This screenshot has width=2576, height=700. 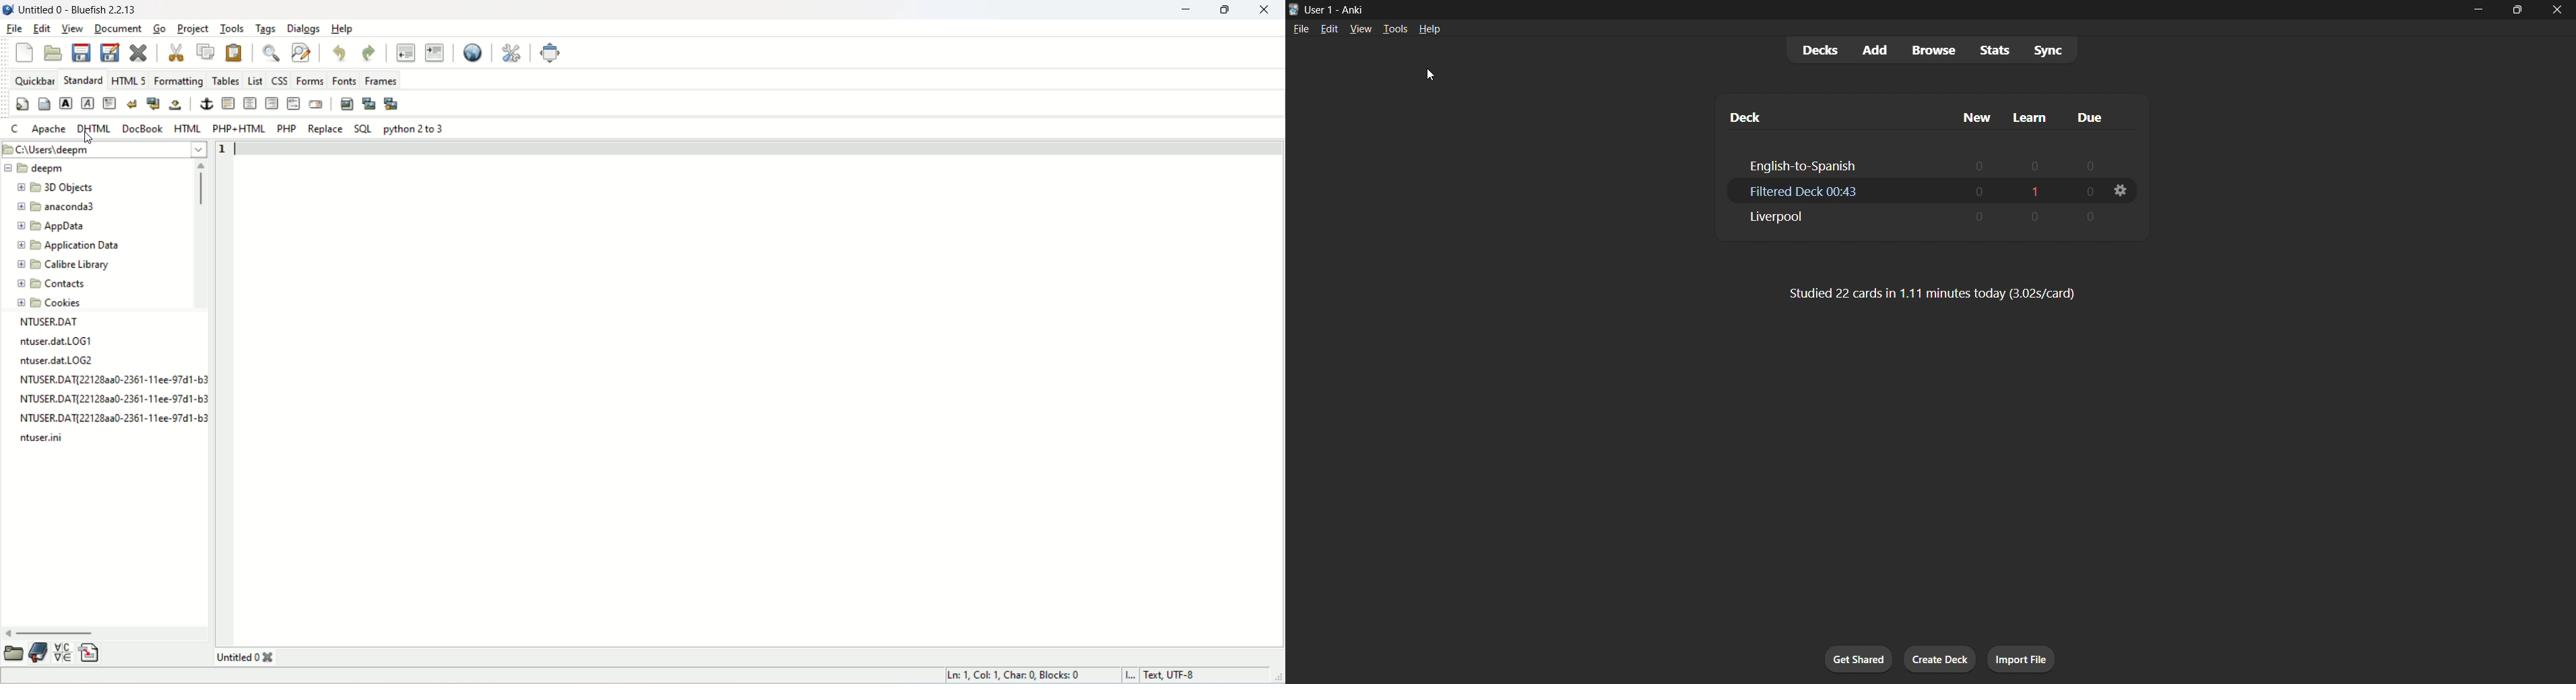 I want to click on horizontal rule, so click(x=229, y=104).